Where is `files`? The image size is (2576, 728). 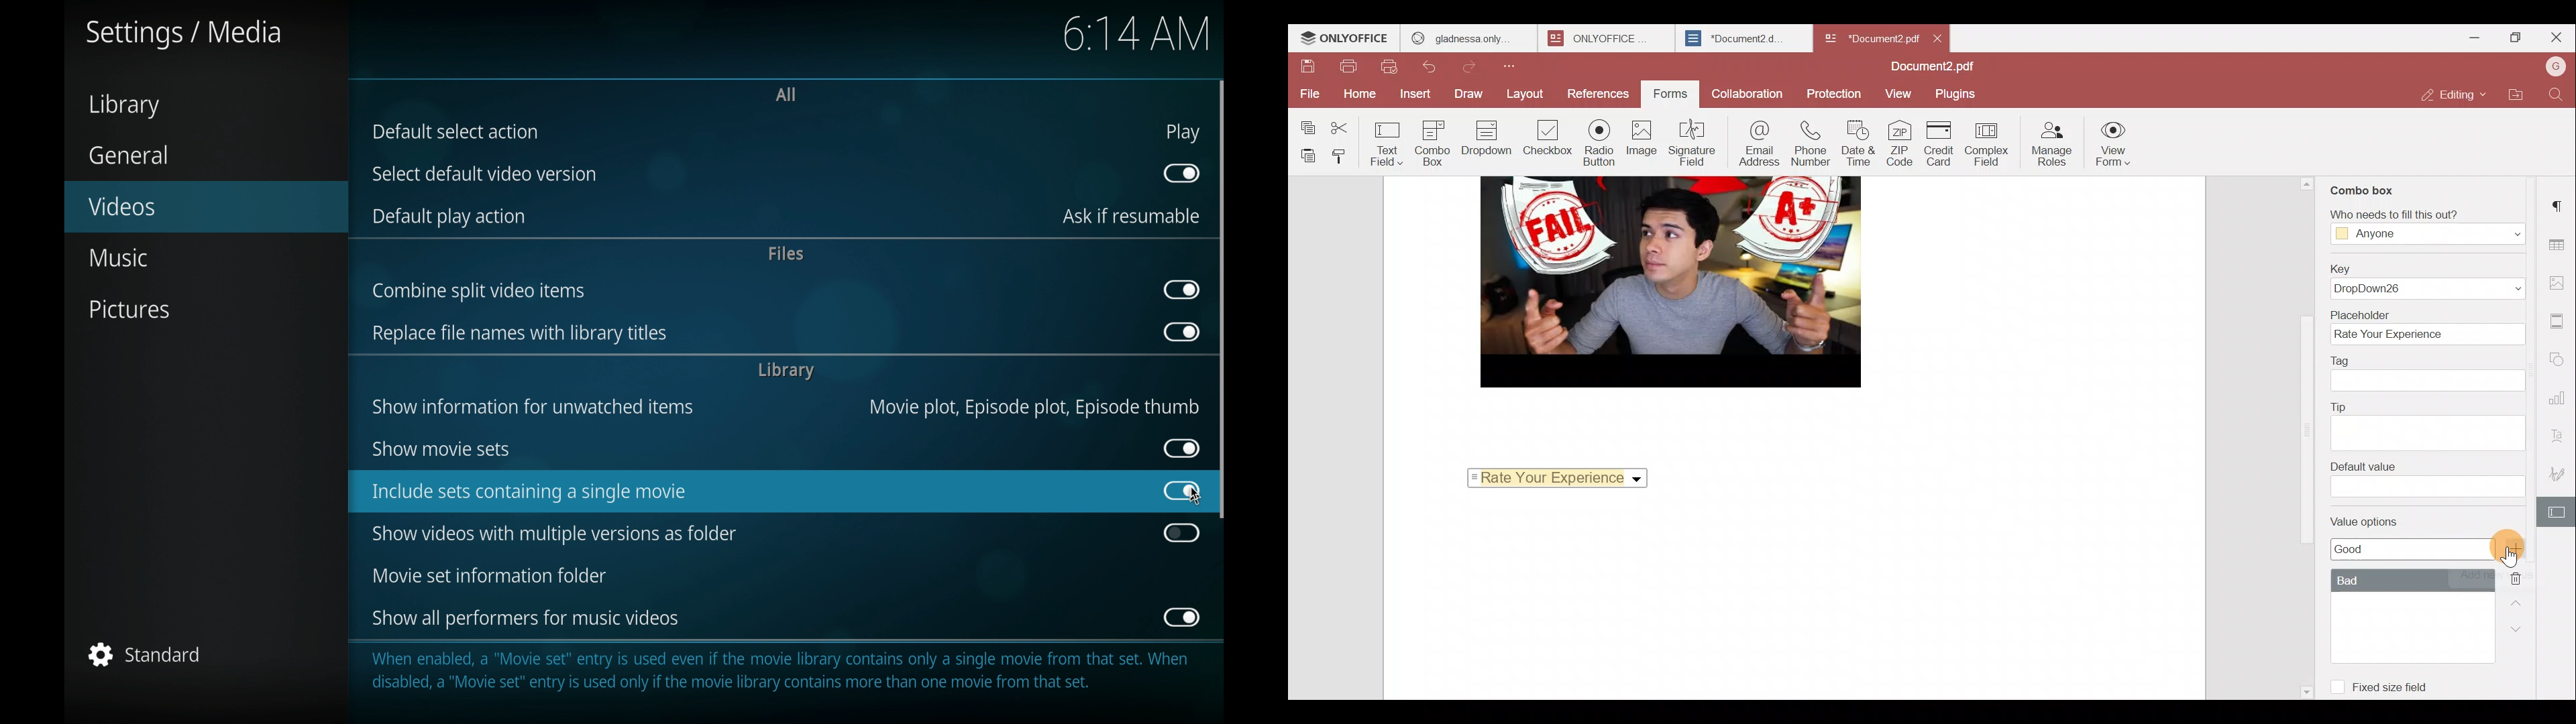 files is located at coordinates (786, 253).